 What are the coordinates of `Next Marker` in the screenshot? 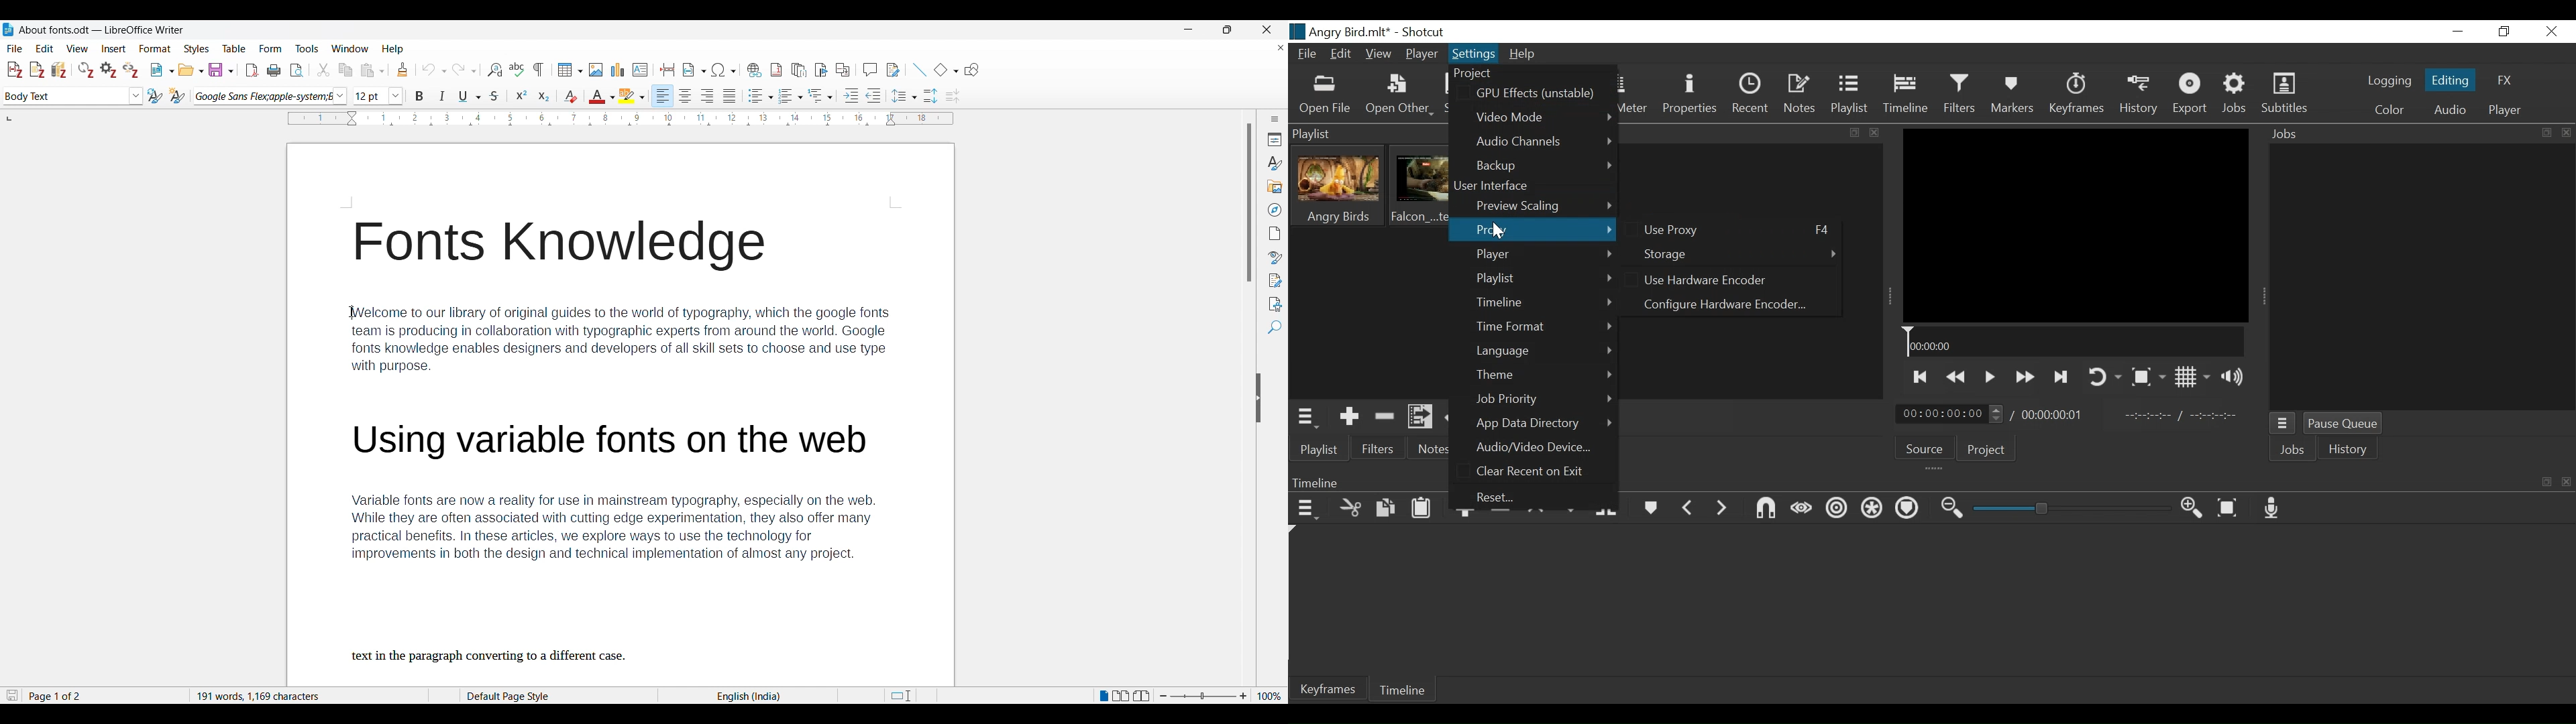 It's located at (1724, 509).